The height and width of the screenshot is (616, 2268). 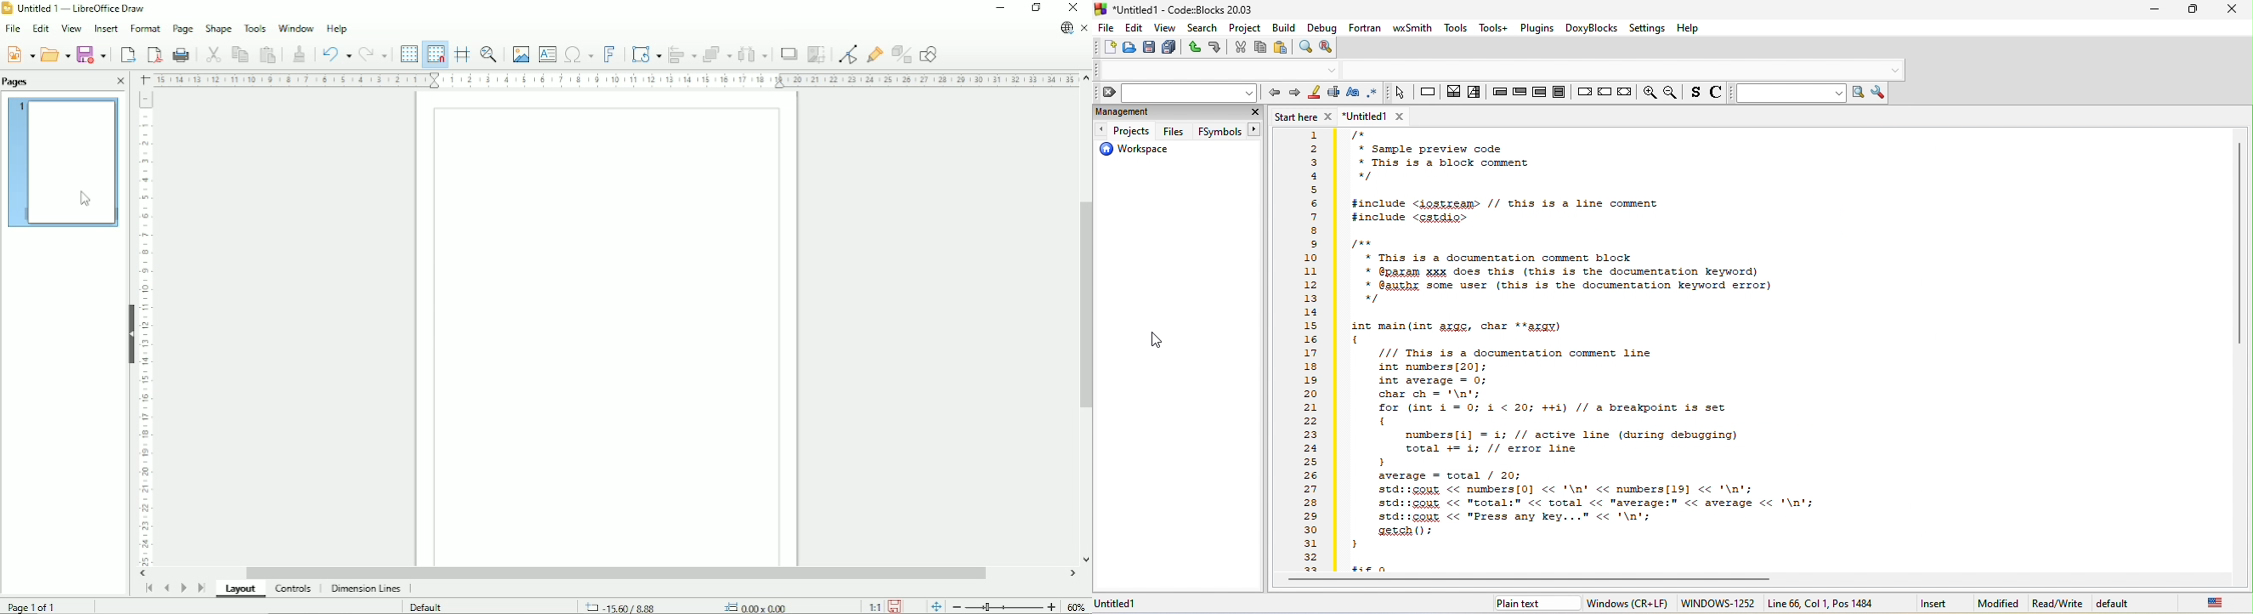 What do you see at coordinates (1413, 29) in the screenshot?
I see `wxsmith` at bounding box center [1413, 29].